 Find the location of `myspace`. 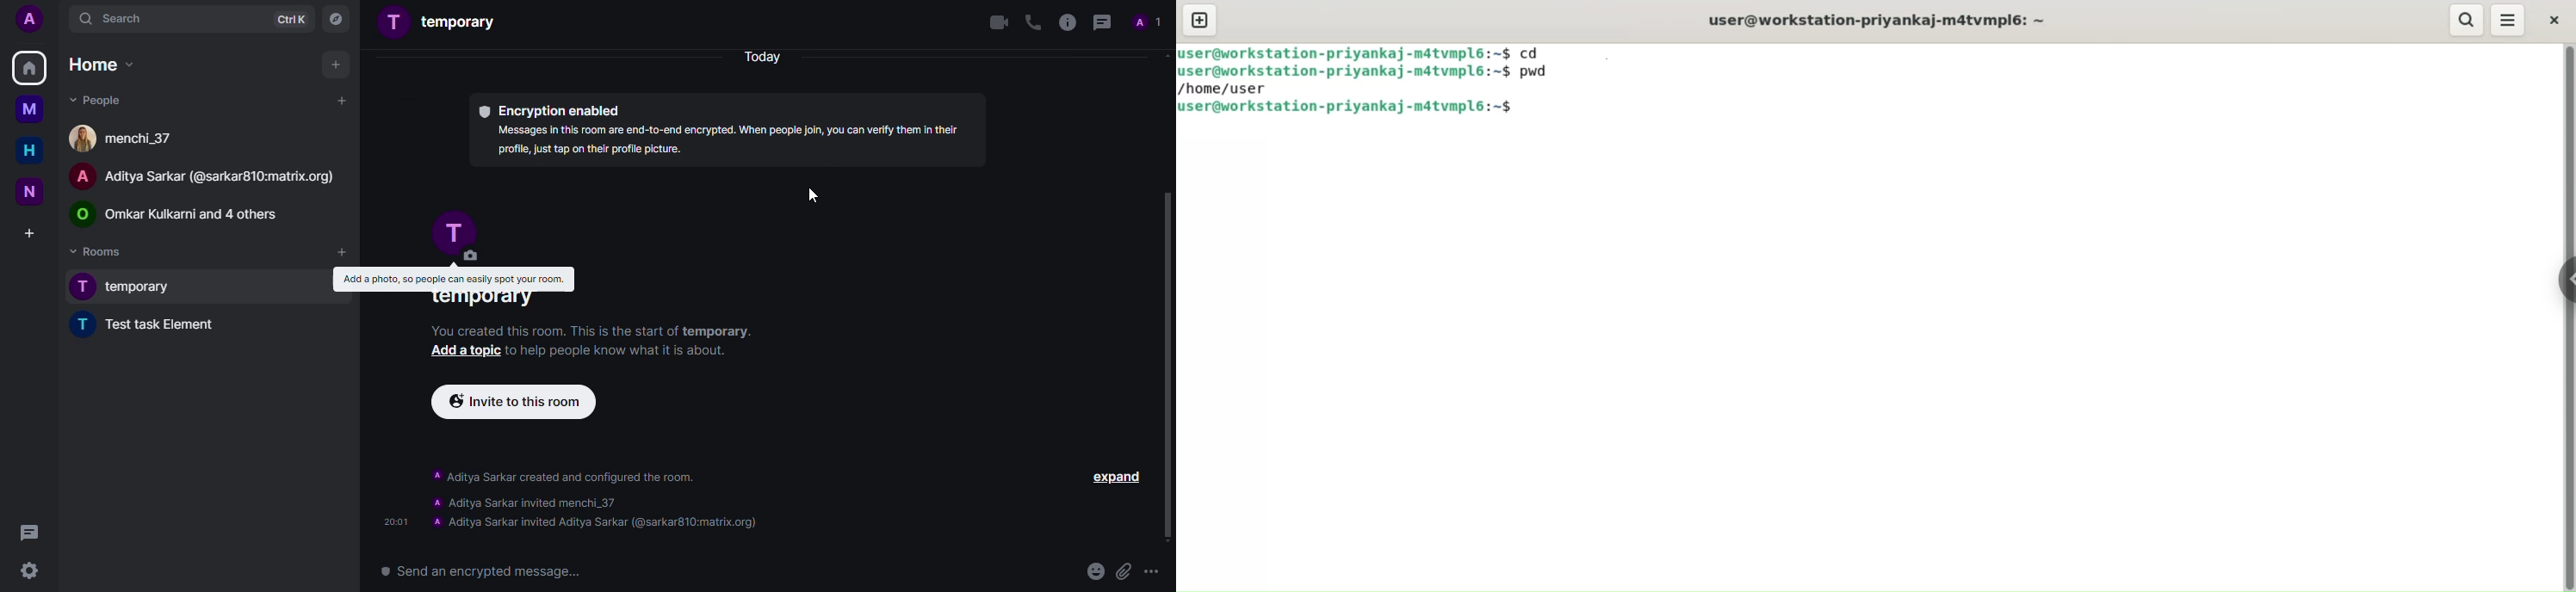

myspace is located at coordinates (29, 109).